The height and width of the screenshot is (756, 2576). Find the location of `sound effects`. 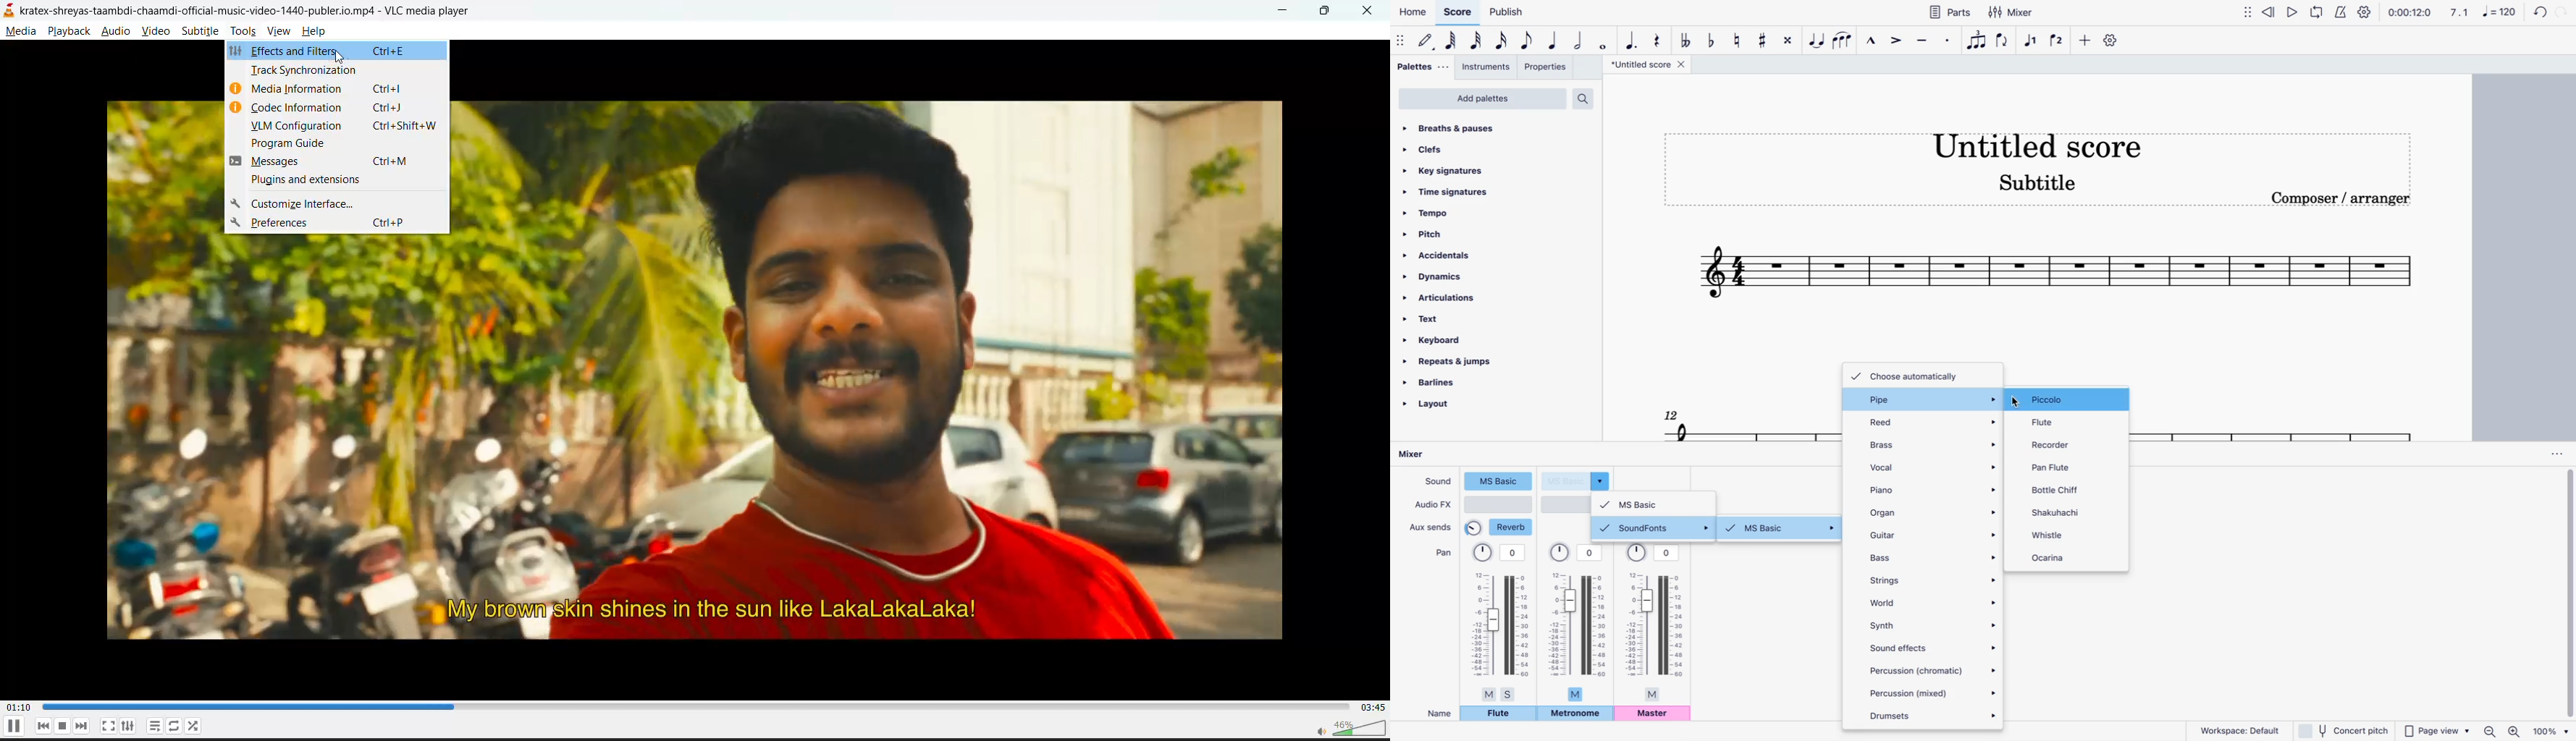

sound effects is located at coordinates (1932, 646).